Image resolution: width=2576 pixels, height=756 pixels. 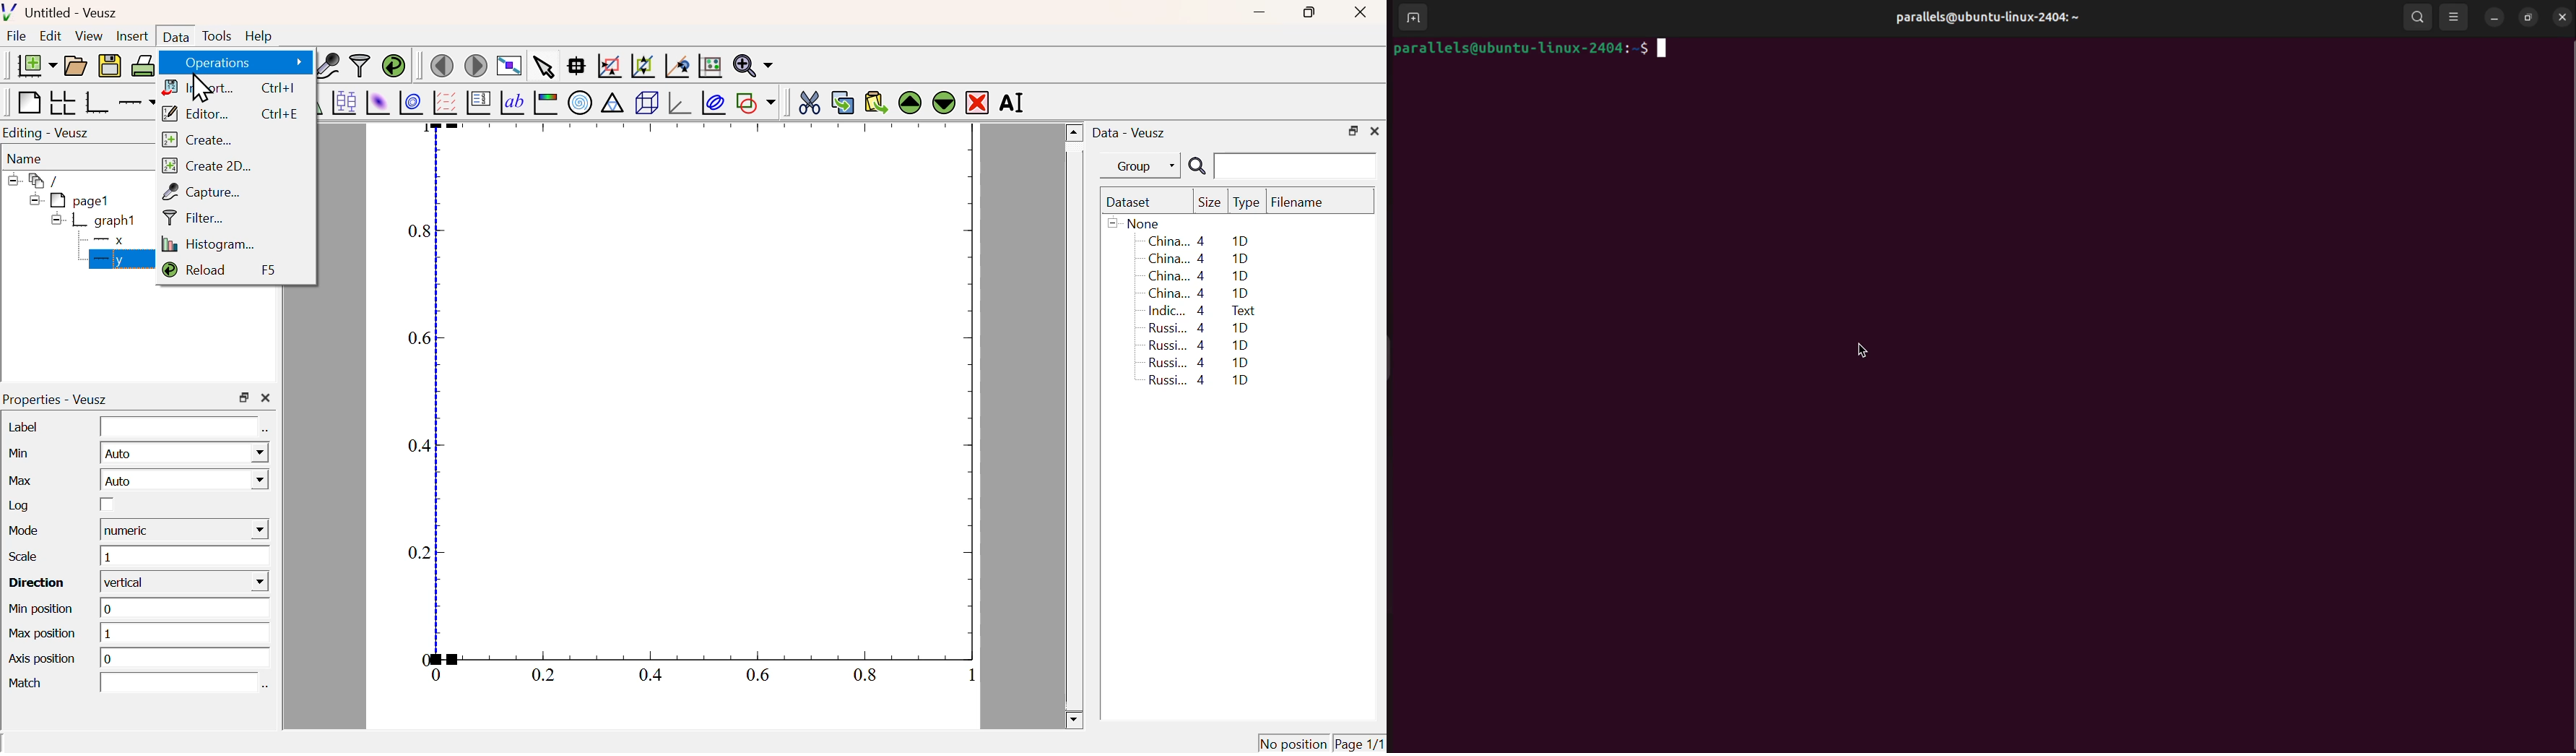 What do you see at coordinates (581, 102) in the screenshot?
I see `Polar Graph` at bounding box center [581, 102].